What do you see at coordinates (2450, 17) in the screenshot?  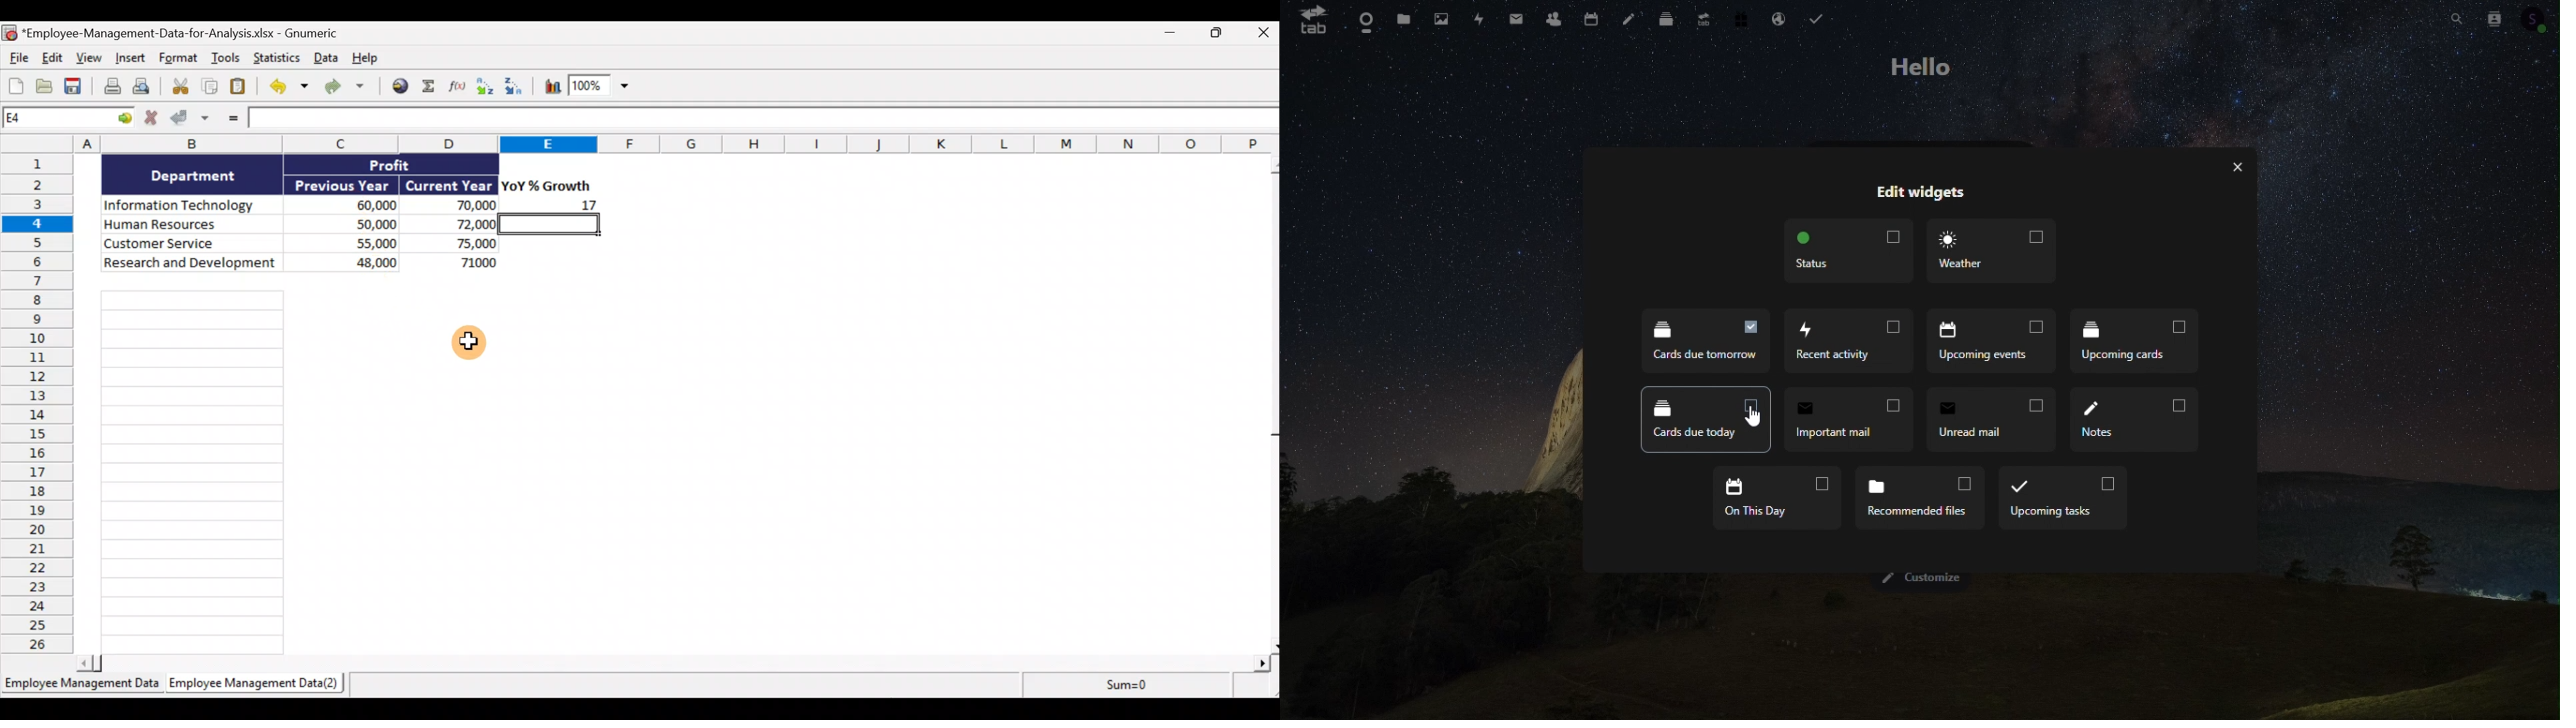 I see `Search` at bounding box center [2450, 17].